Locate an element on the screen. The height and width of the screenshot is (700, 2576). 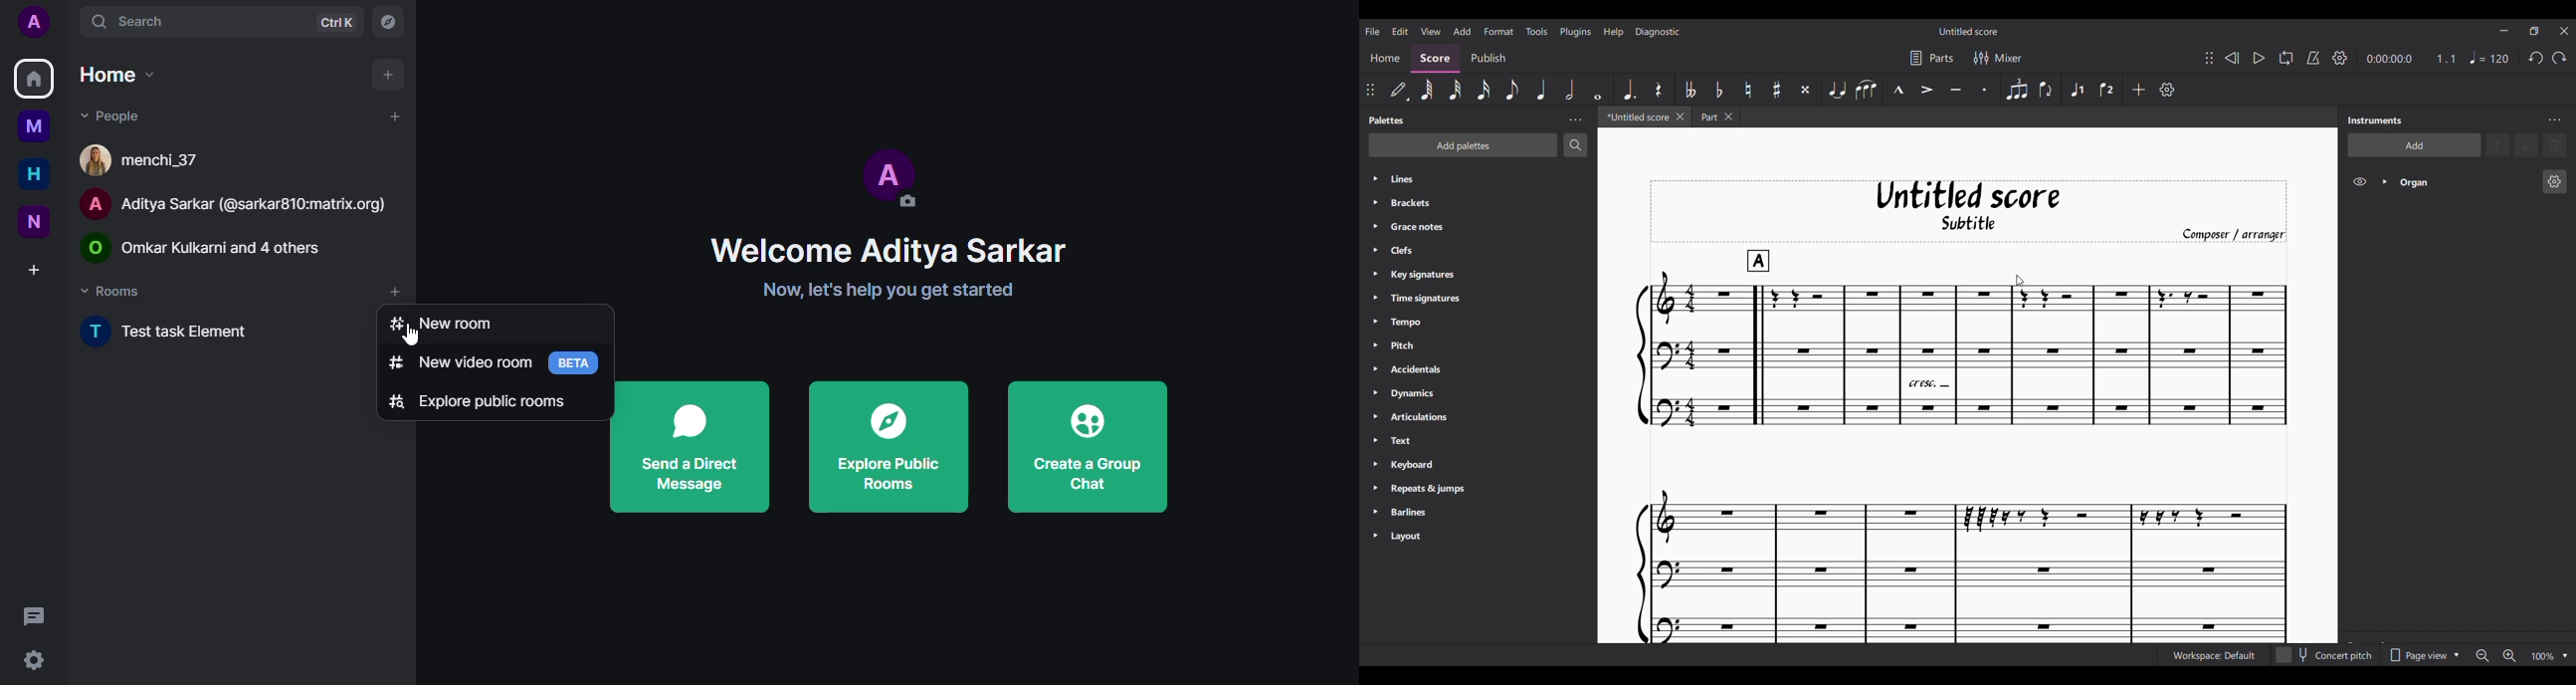
myspace is located at coordinates (34, 126).